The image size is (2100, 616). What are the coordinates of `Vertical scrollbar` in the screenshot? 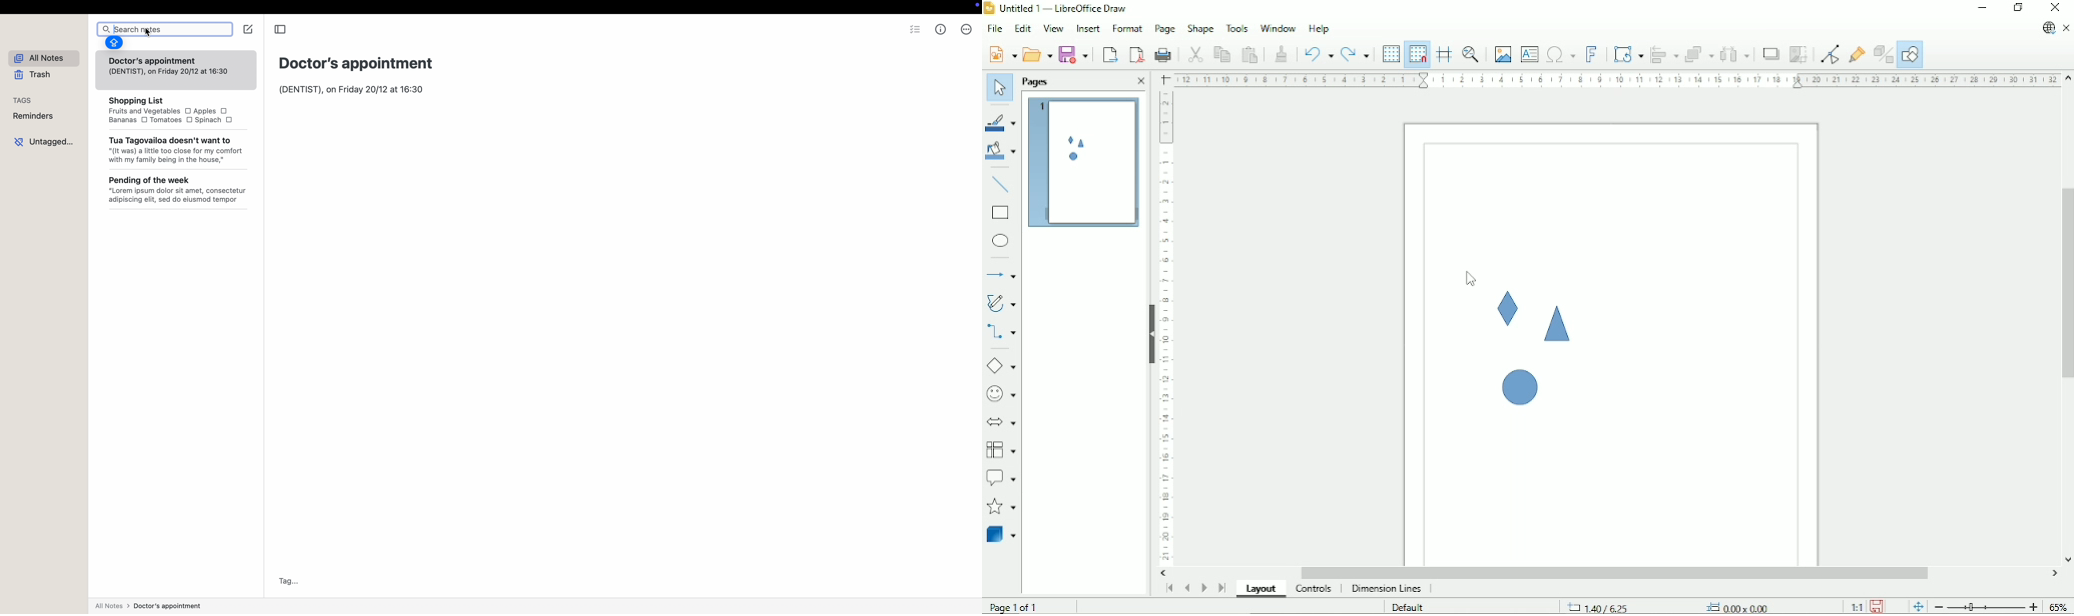 It's located at (2065, 282).